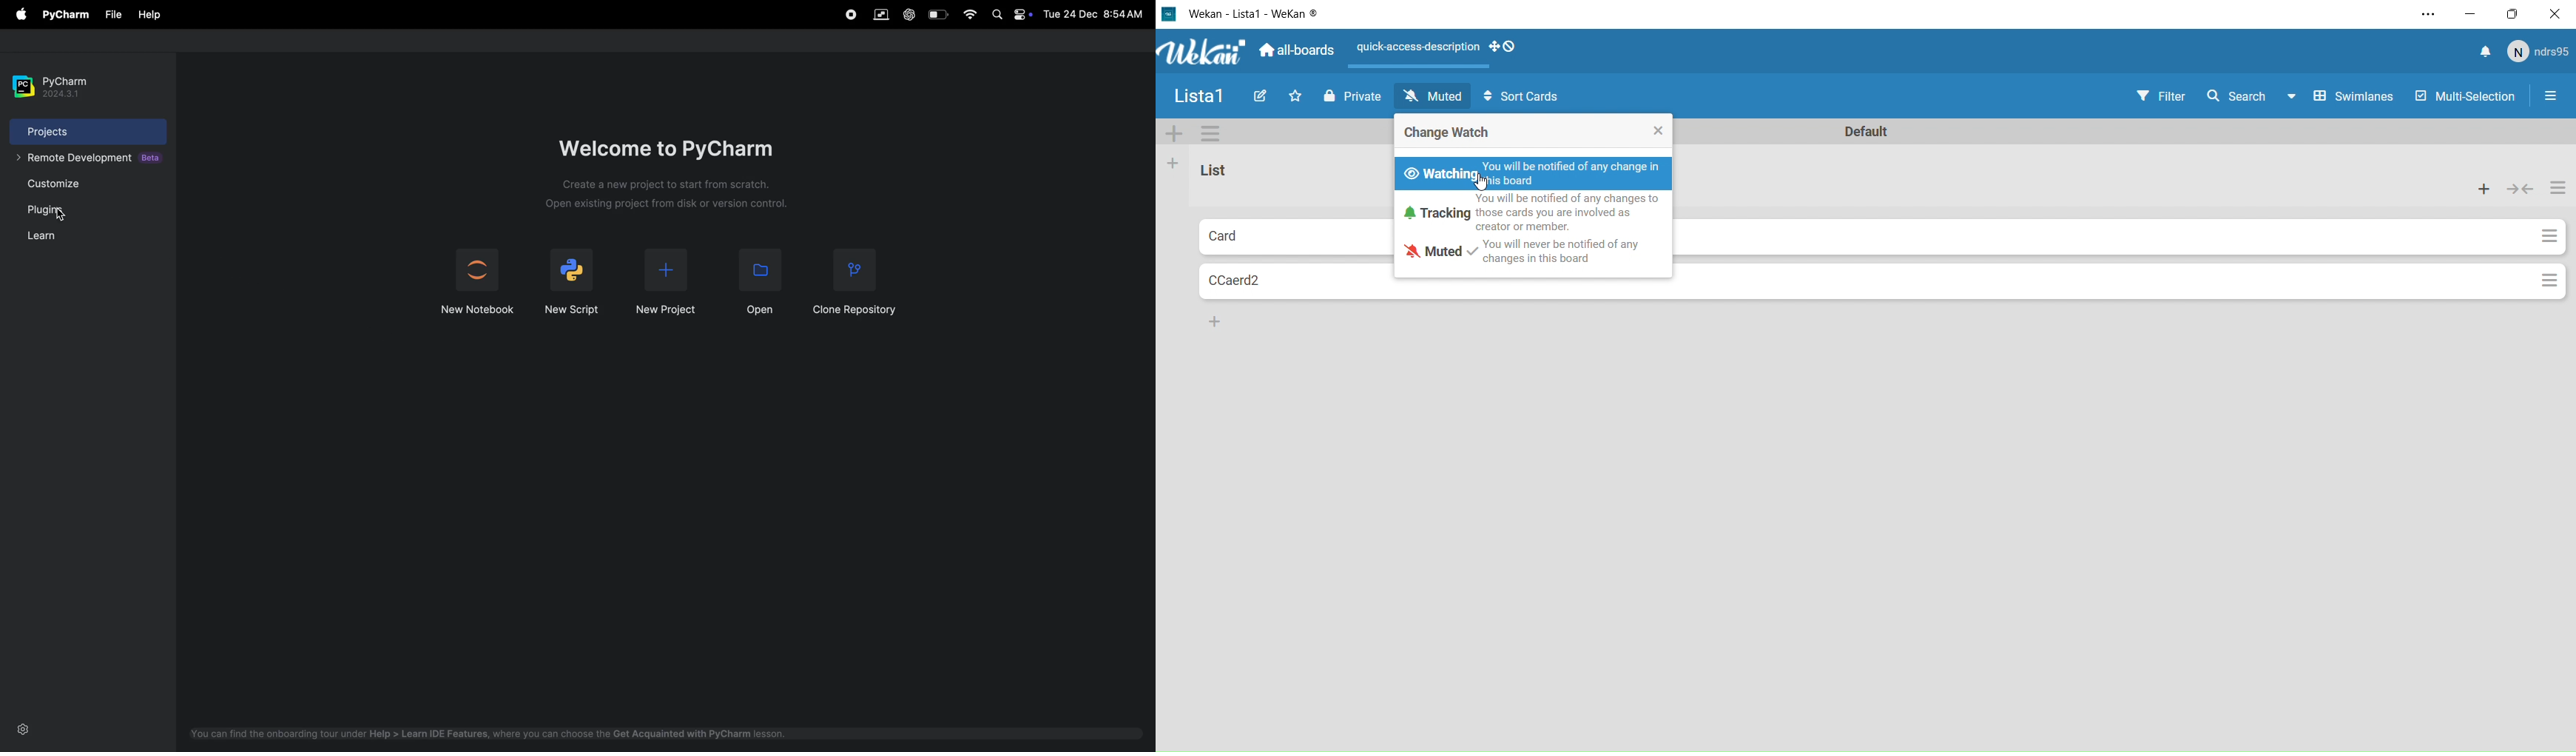  I want to click on Search, so click(2246, 95).